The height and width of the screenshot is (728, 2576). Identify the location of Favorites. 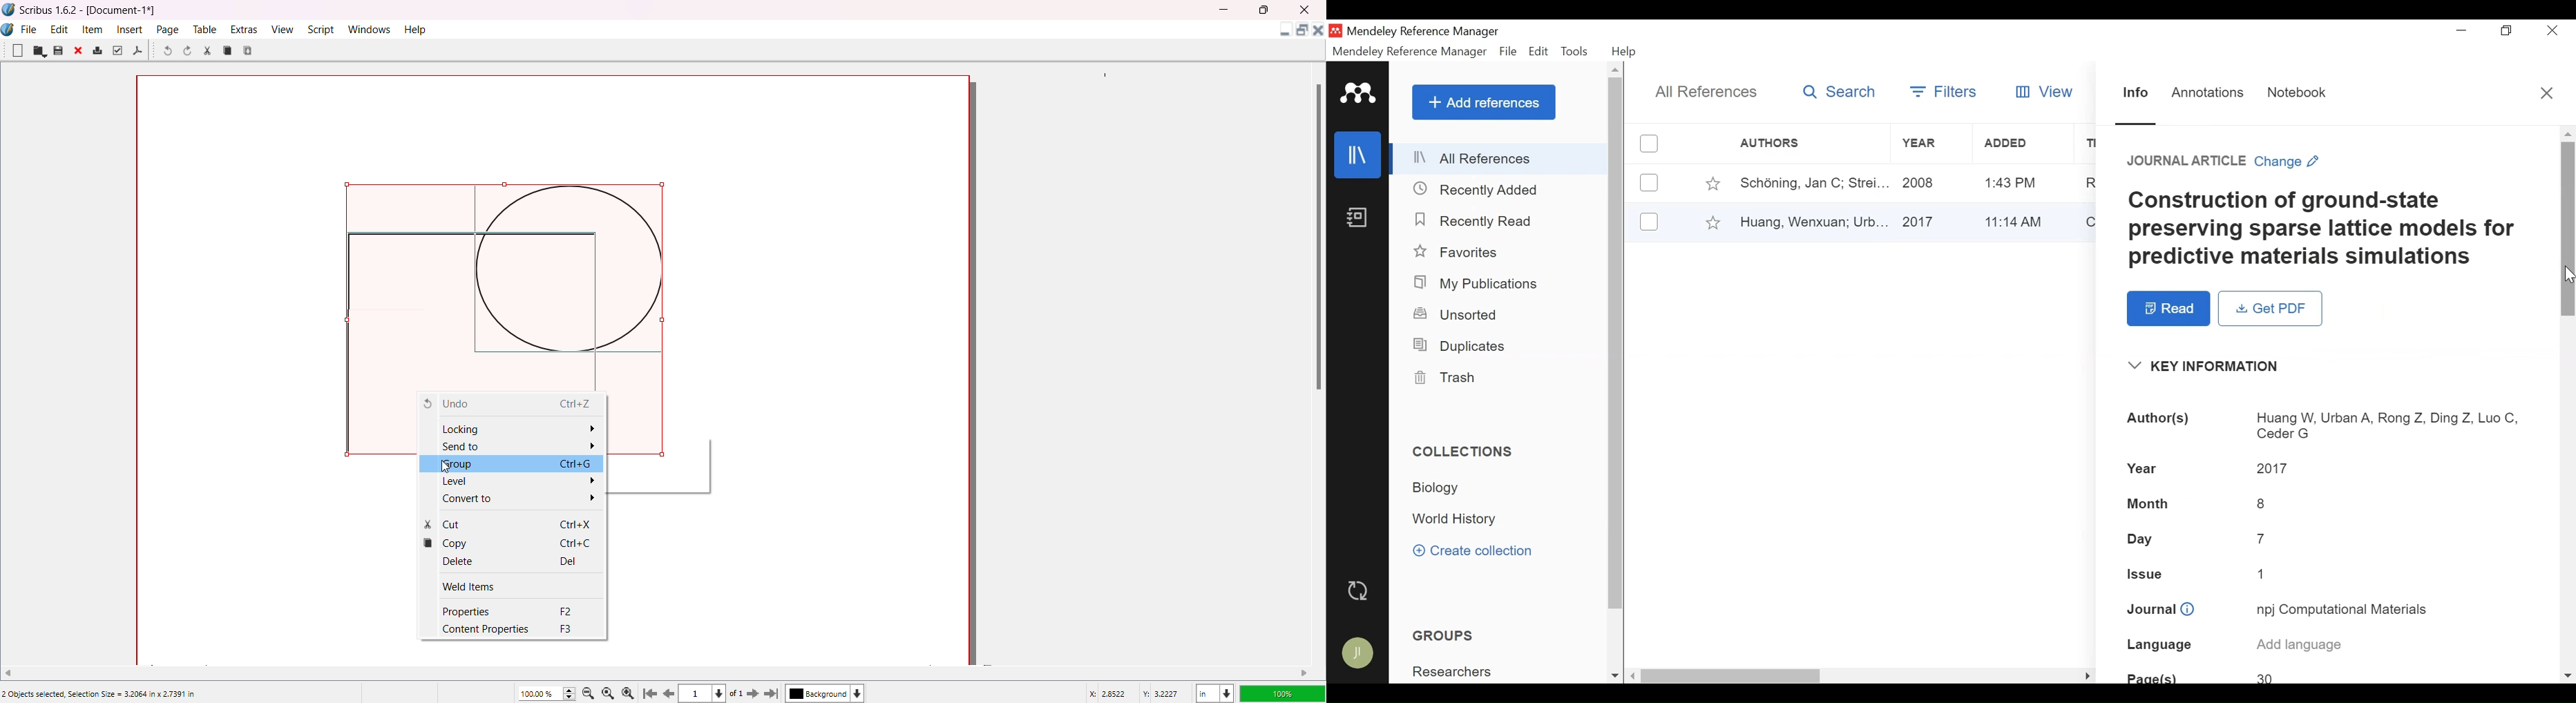
(1460, 253).